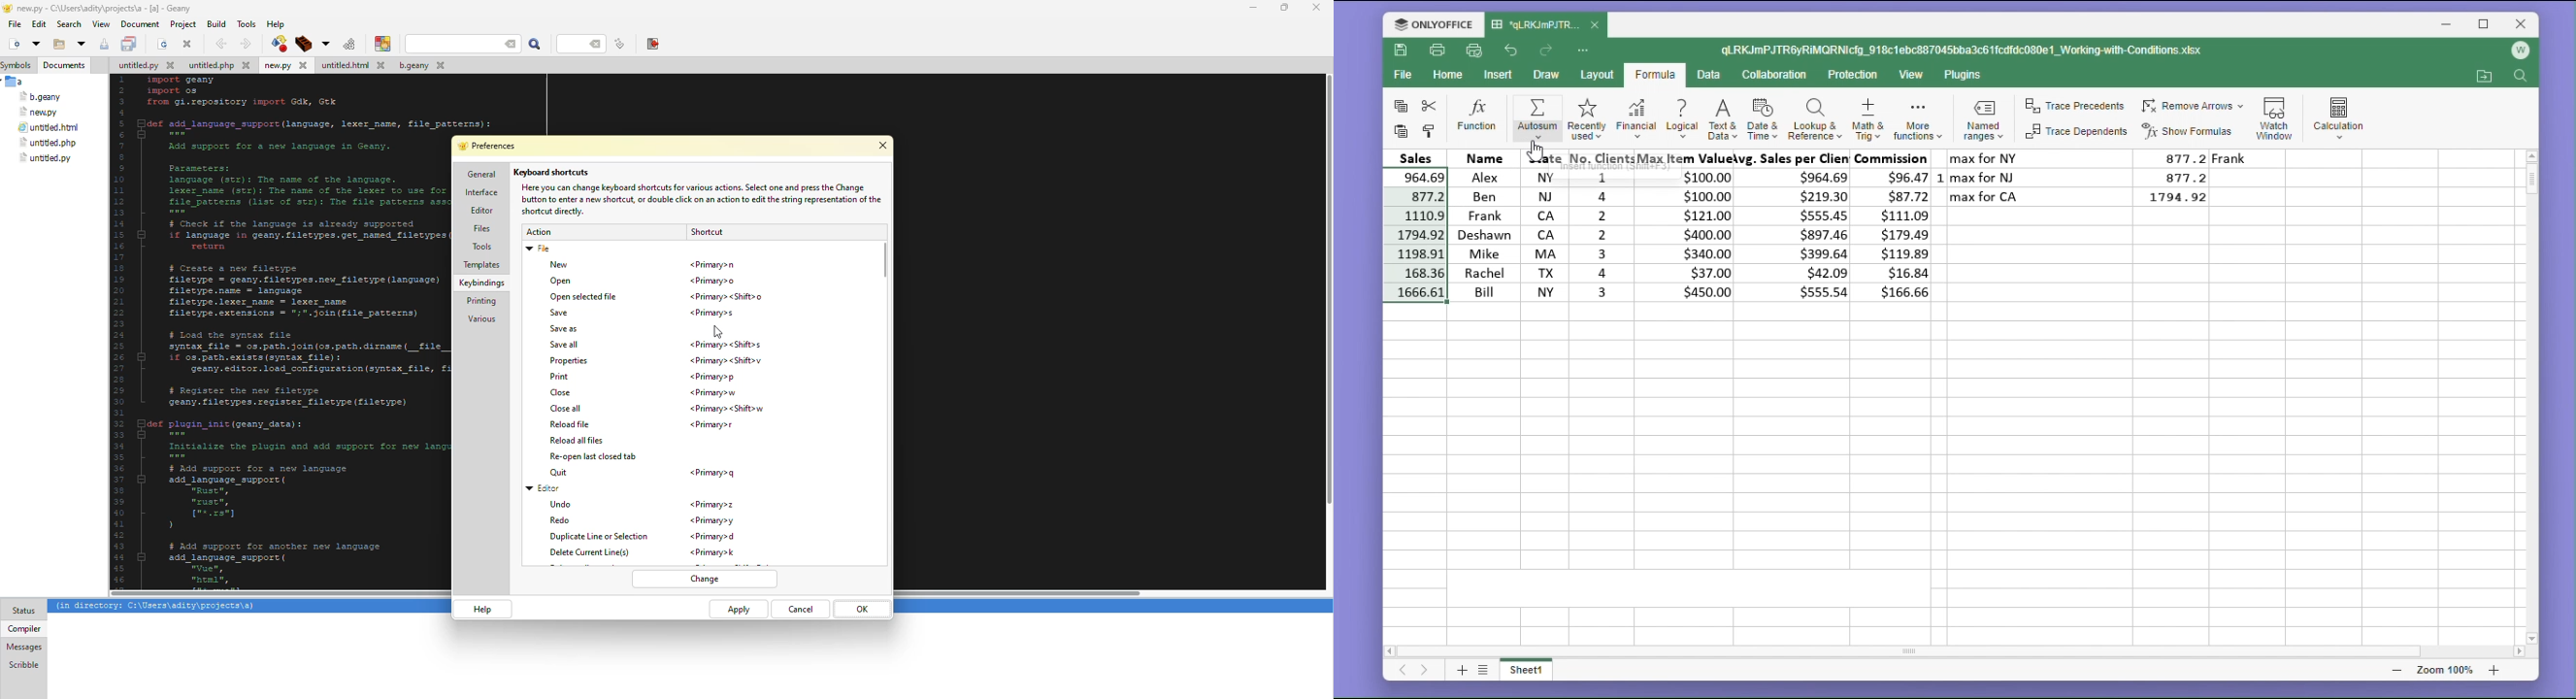 This screenshot has width=2576, height=700. What do you see at coordinates (575, 441) in the screenshot?
I see `reload all` at bounding box center [575, 441].